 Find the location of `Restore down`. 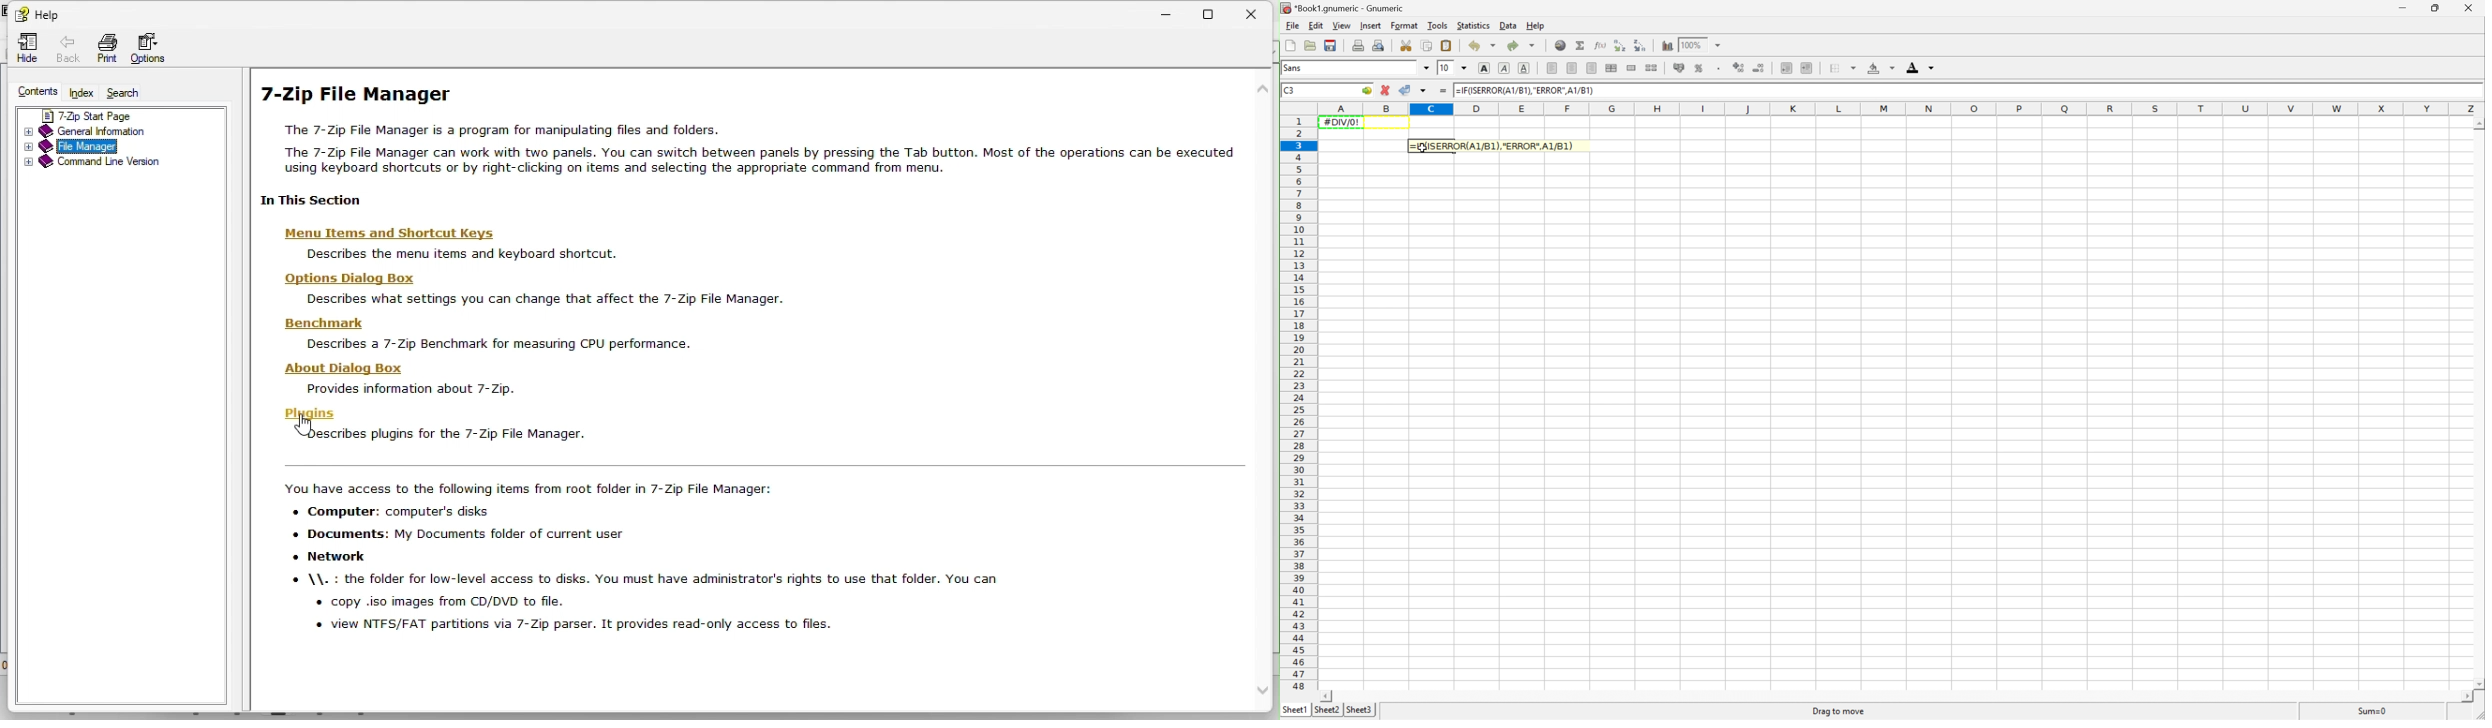

Restore down is located at coordinates (2436, 7).